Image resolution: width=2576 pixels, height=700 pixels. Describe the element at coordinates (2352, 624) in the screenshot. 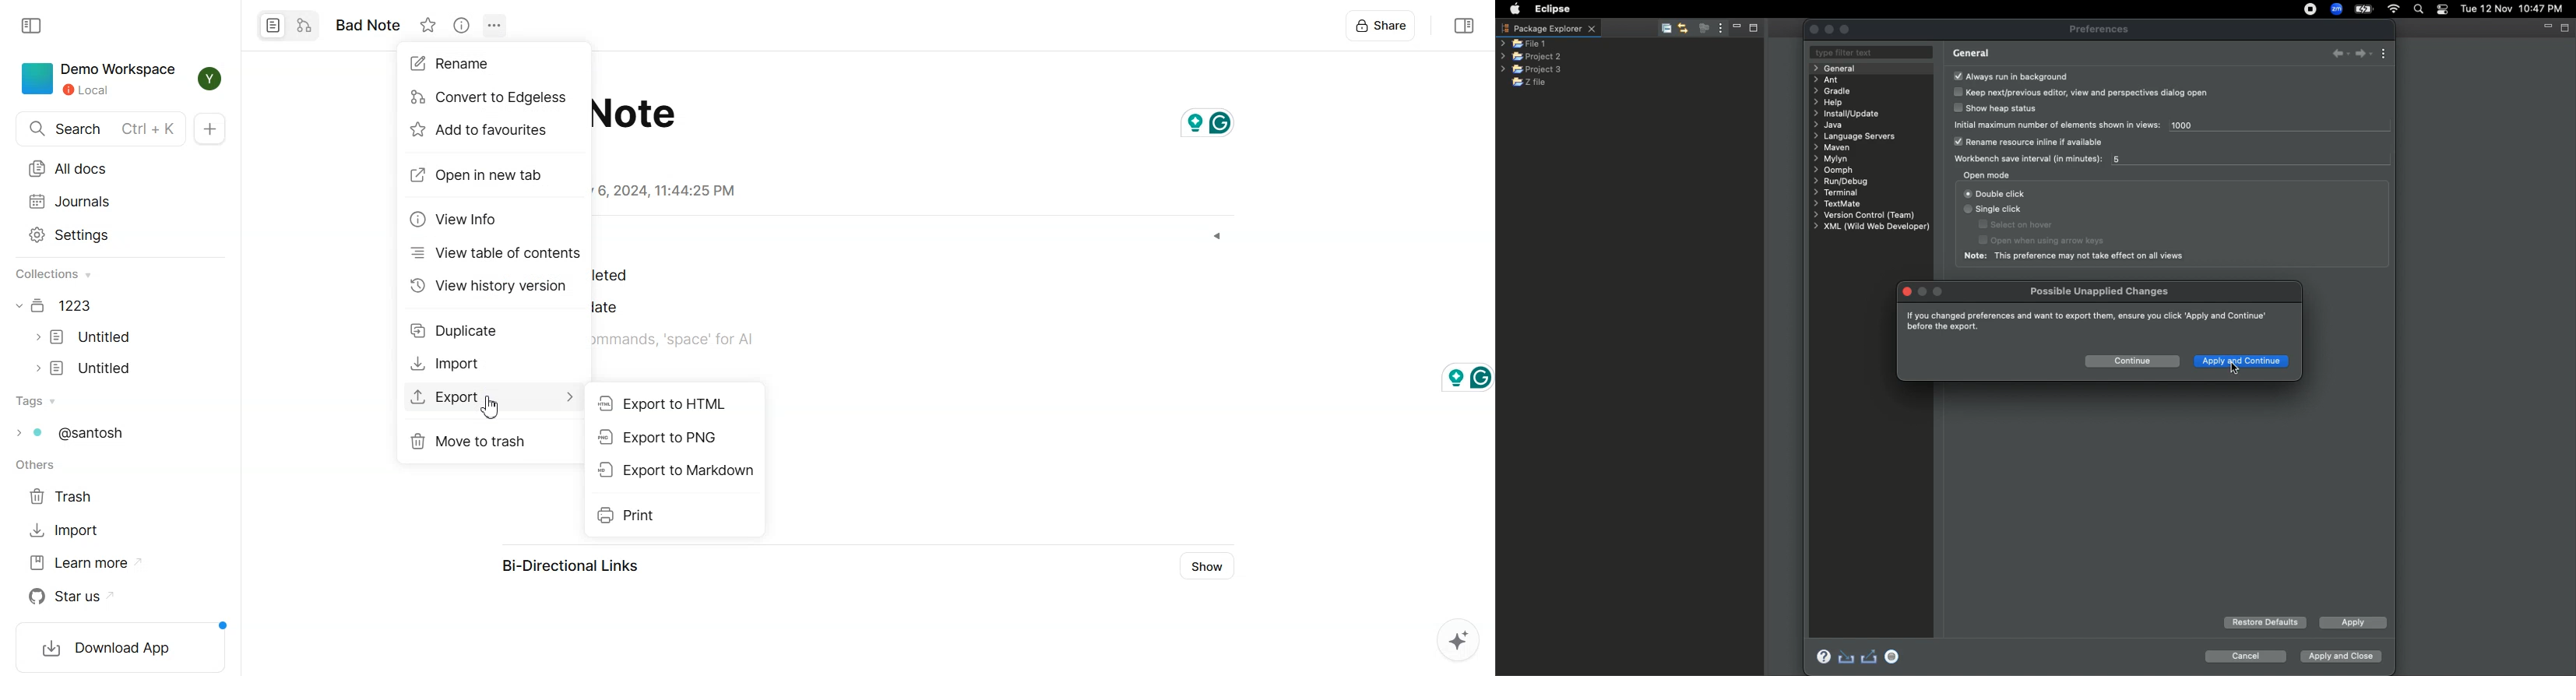

I see `Apply` at that location.